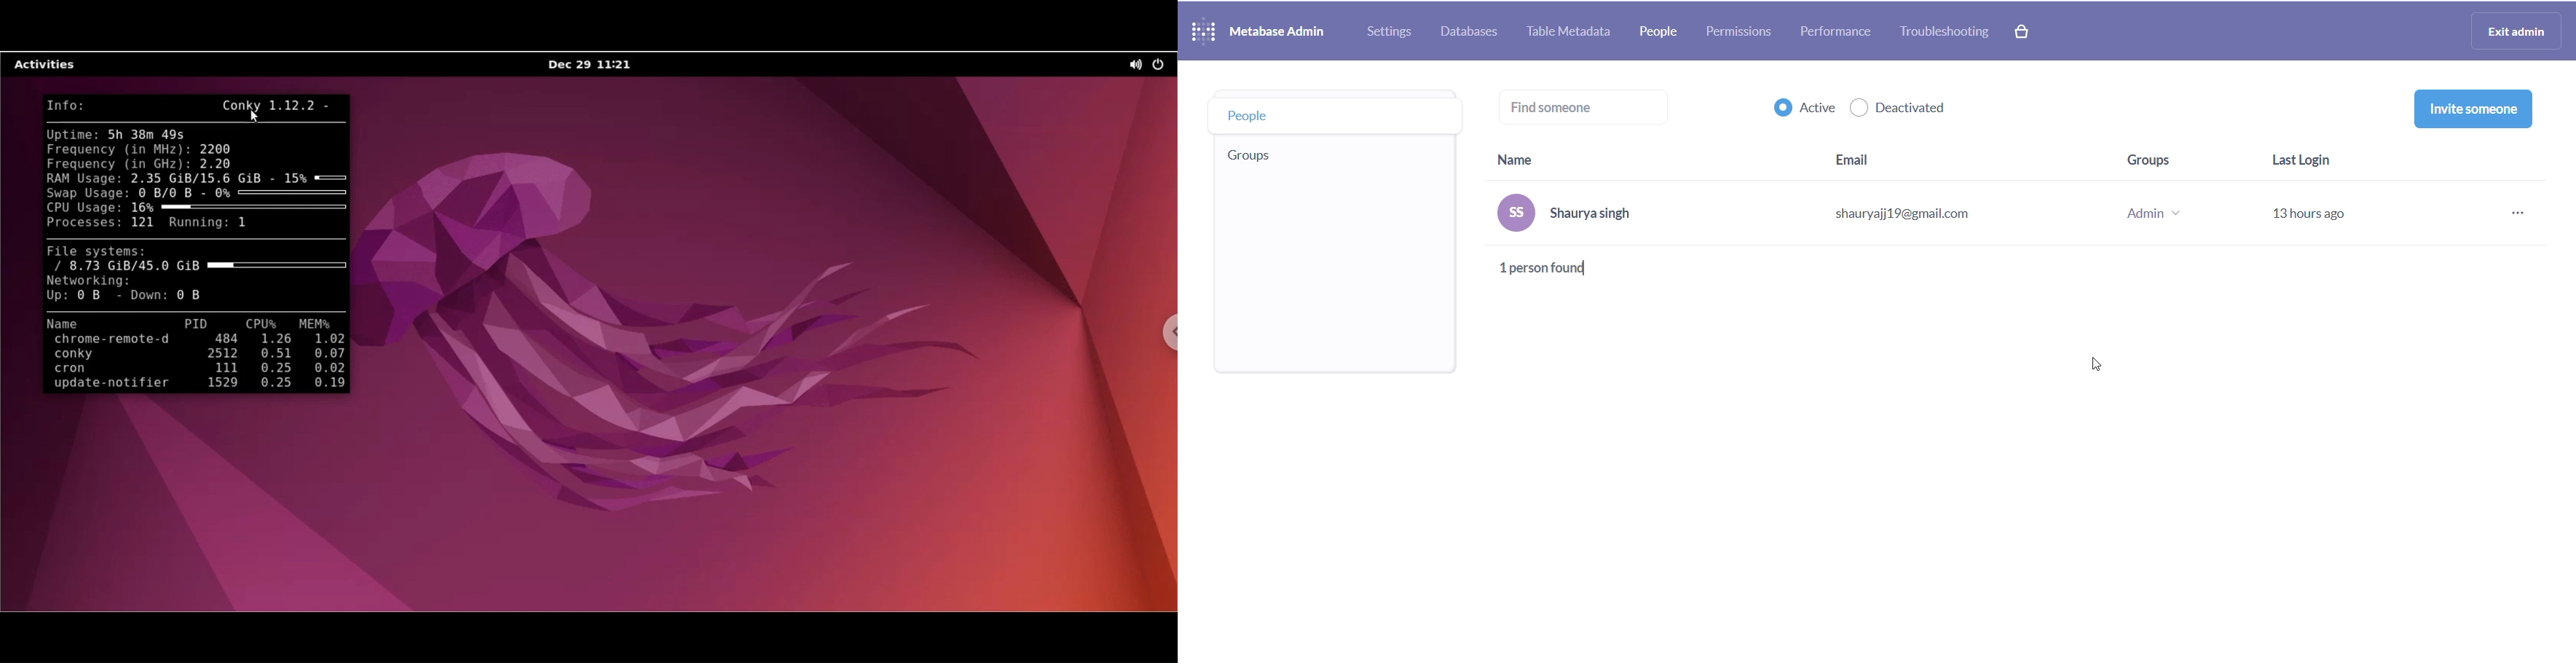 This screenshot has width=2576, height=672. I want to click on settings, so click(1391, 31).